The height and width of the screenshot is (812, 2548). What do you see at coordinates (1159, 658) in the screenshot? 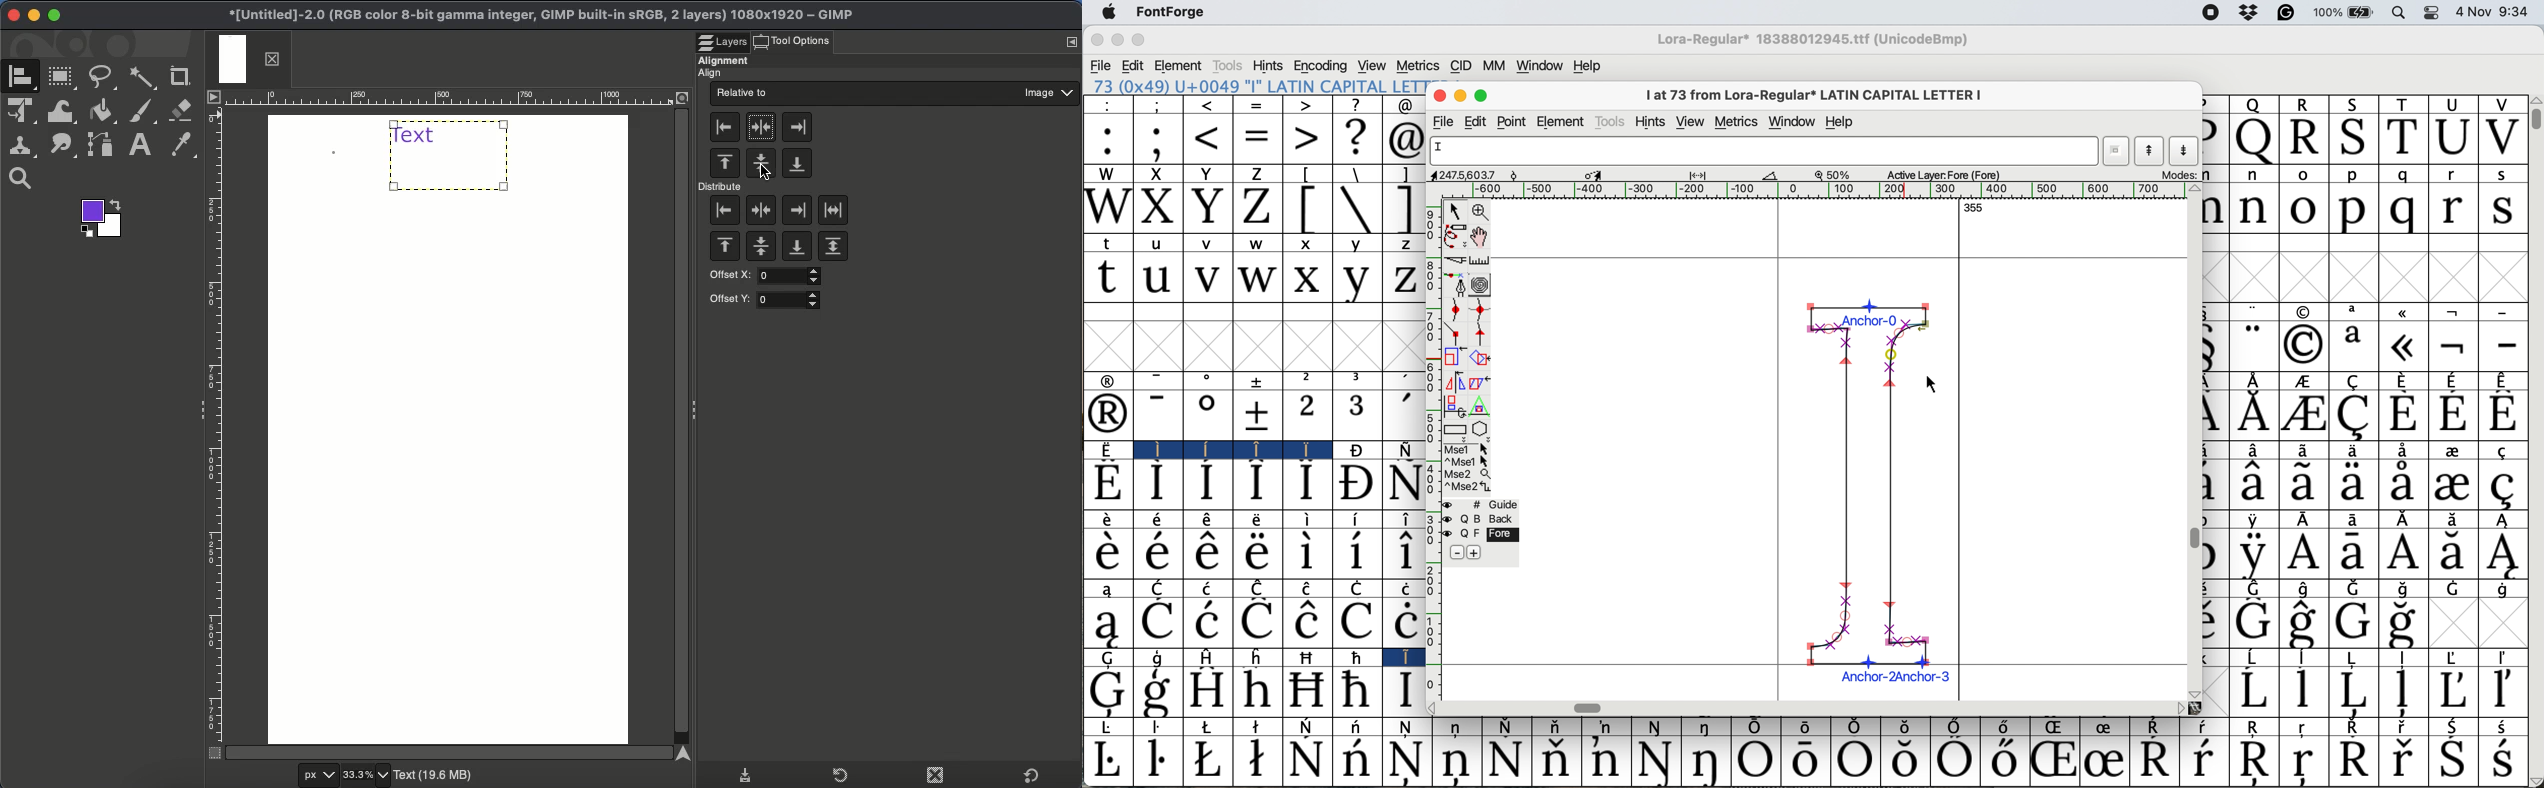
I see `g` at bounding box center [1159, 658].